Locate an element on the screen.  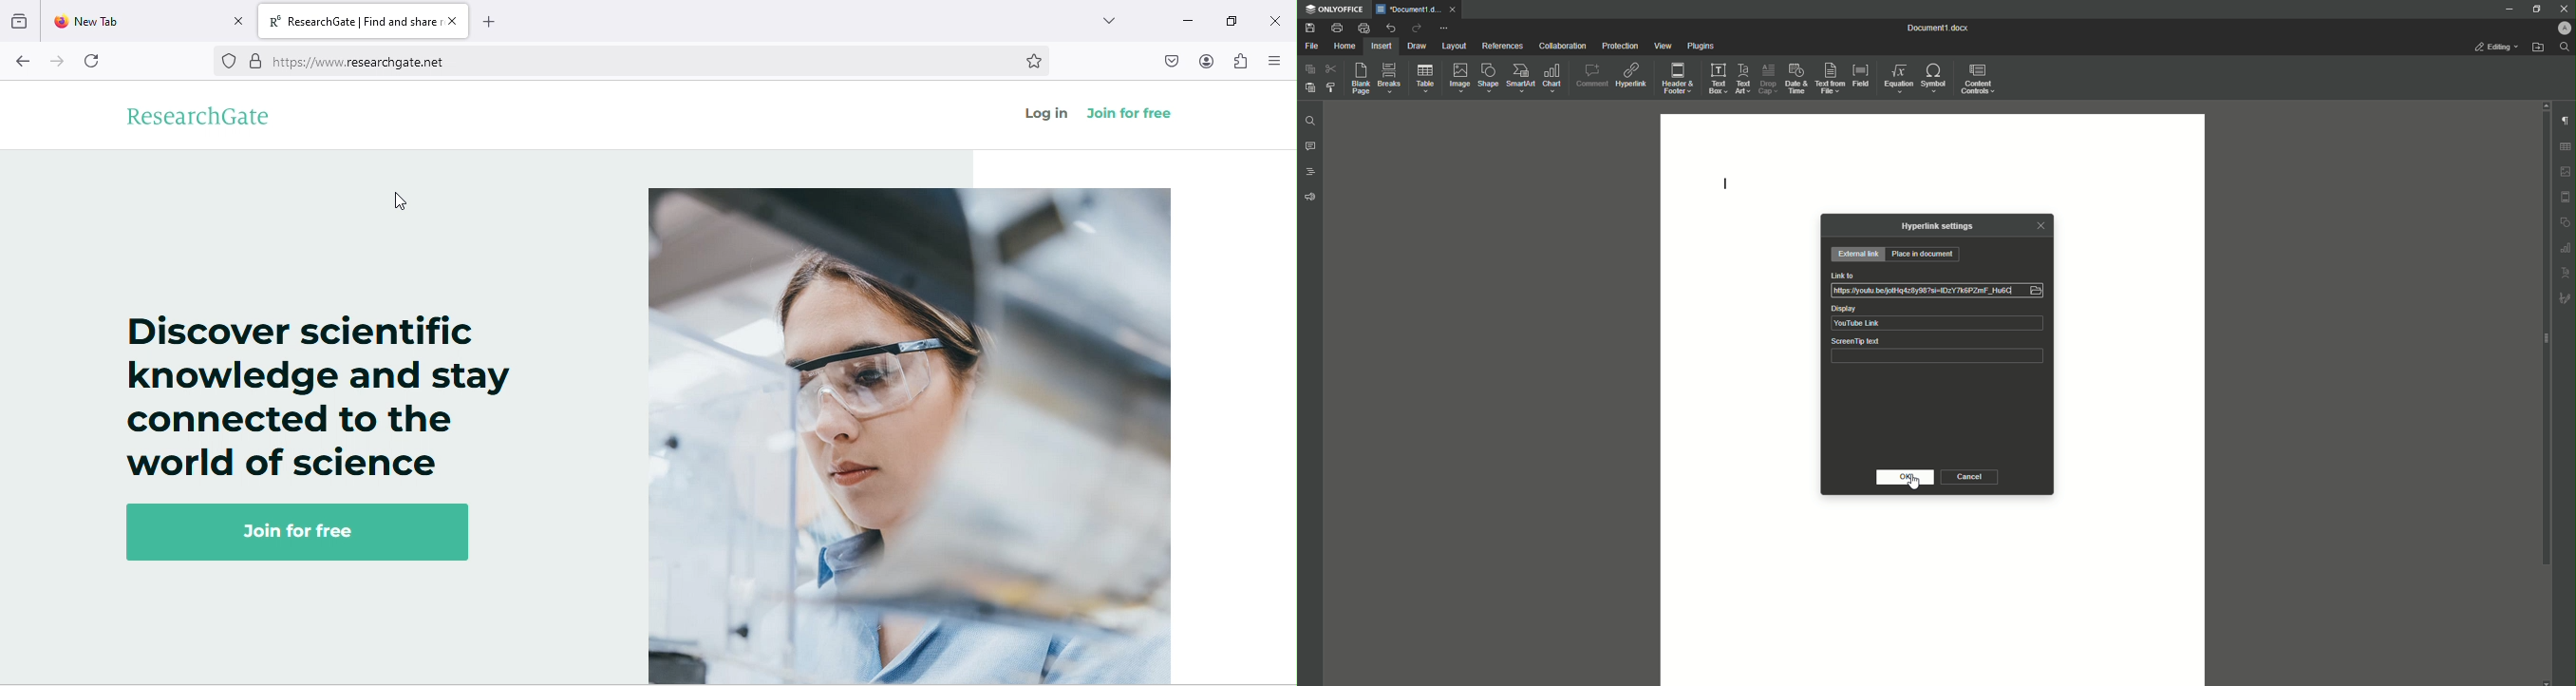
Insert is located at coordinates (1382, 46).